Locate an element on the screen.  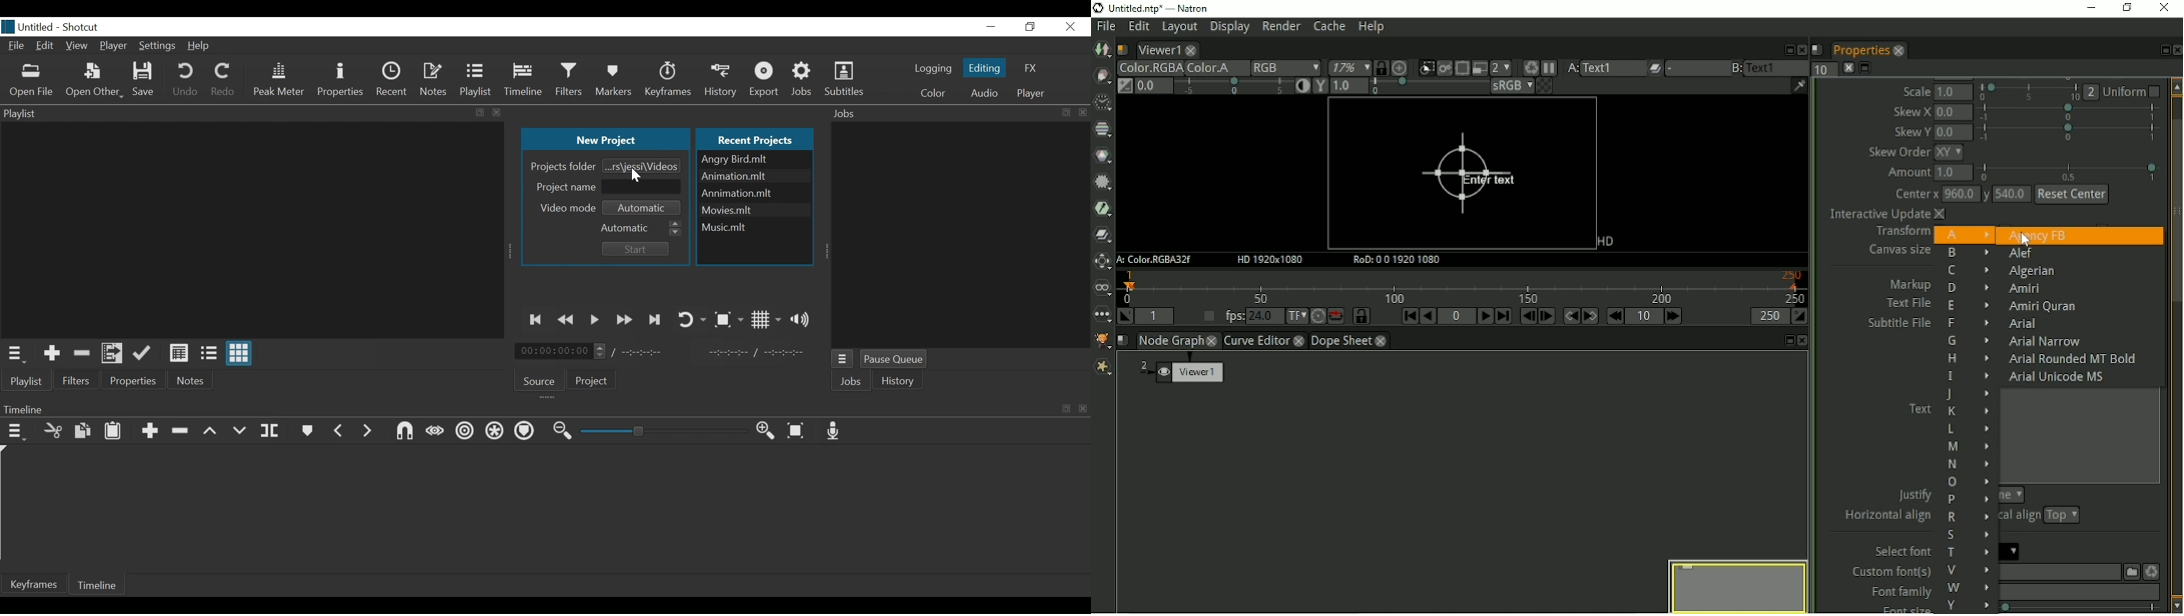
View as file is located at coordinates (209, 353).